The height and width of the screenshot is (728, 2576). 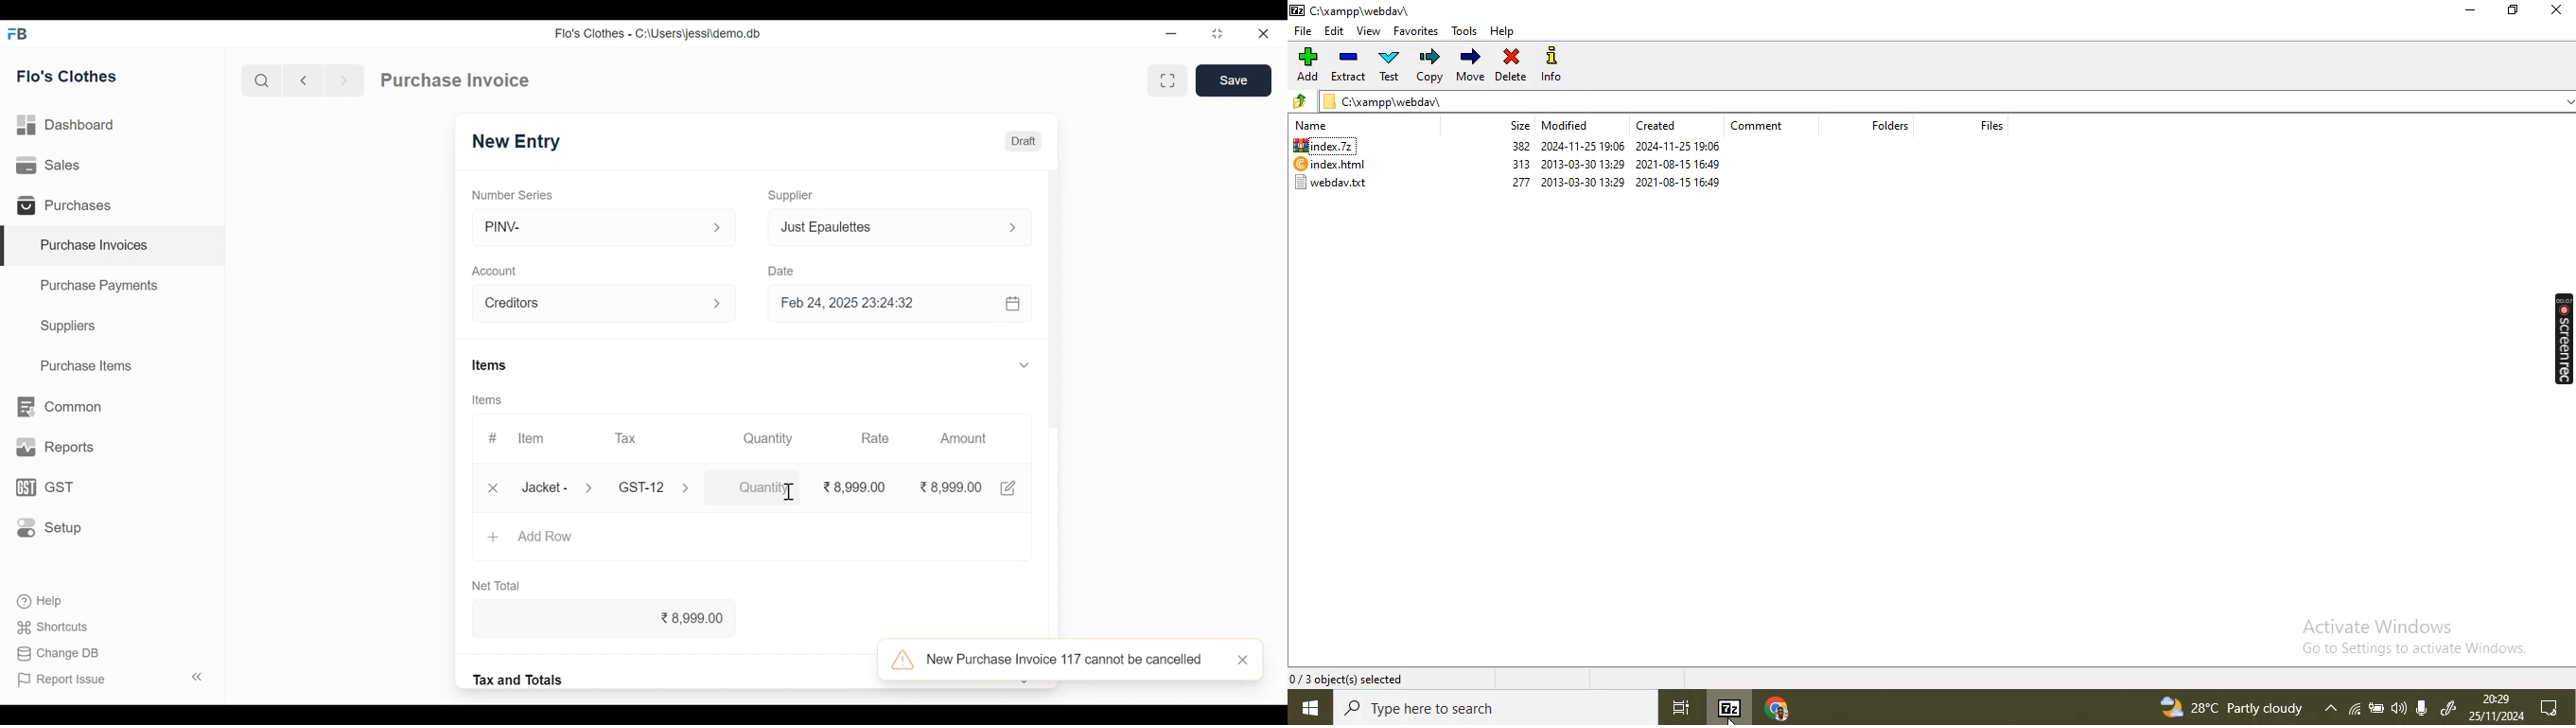 What do you see at coordinates (660, 32) in the screenshot?
I see `Flo's Clothes - C:\Users\jessi\demo.db` at bounding box center [660, 32].